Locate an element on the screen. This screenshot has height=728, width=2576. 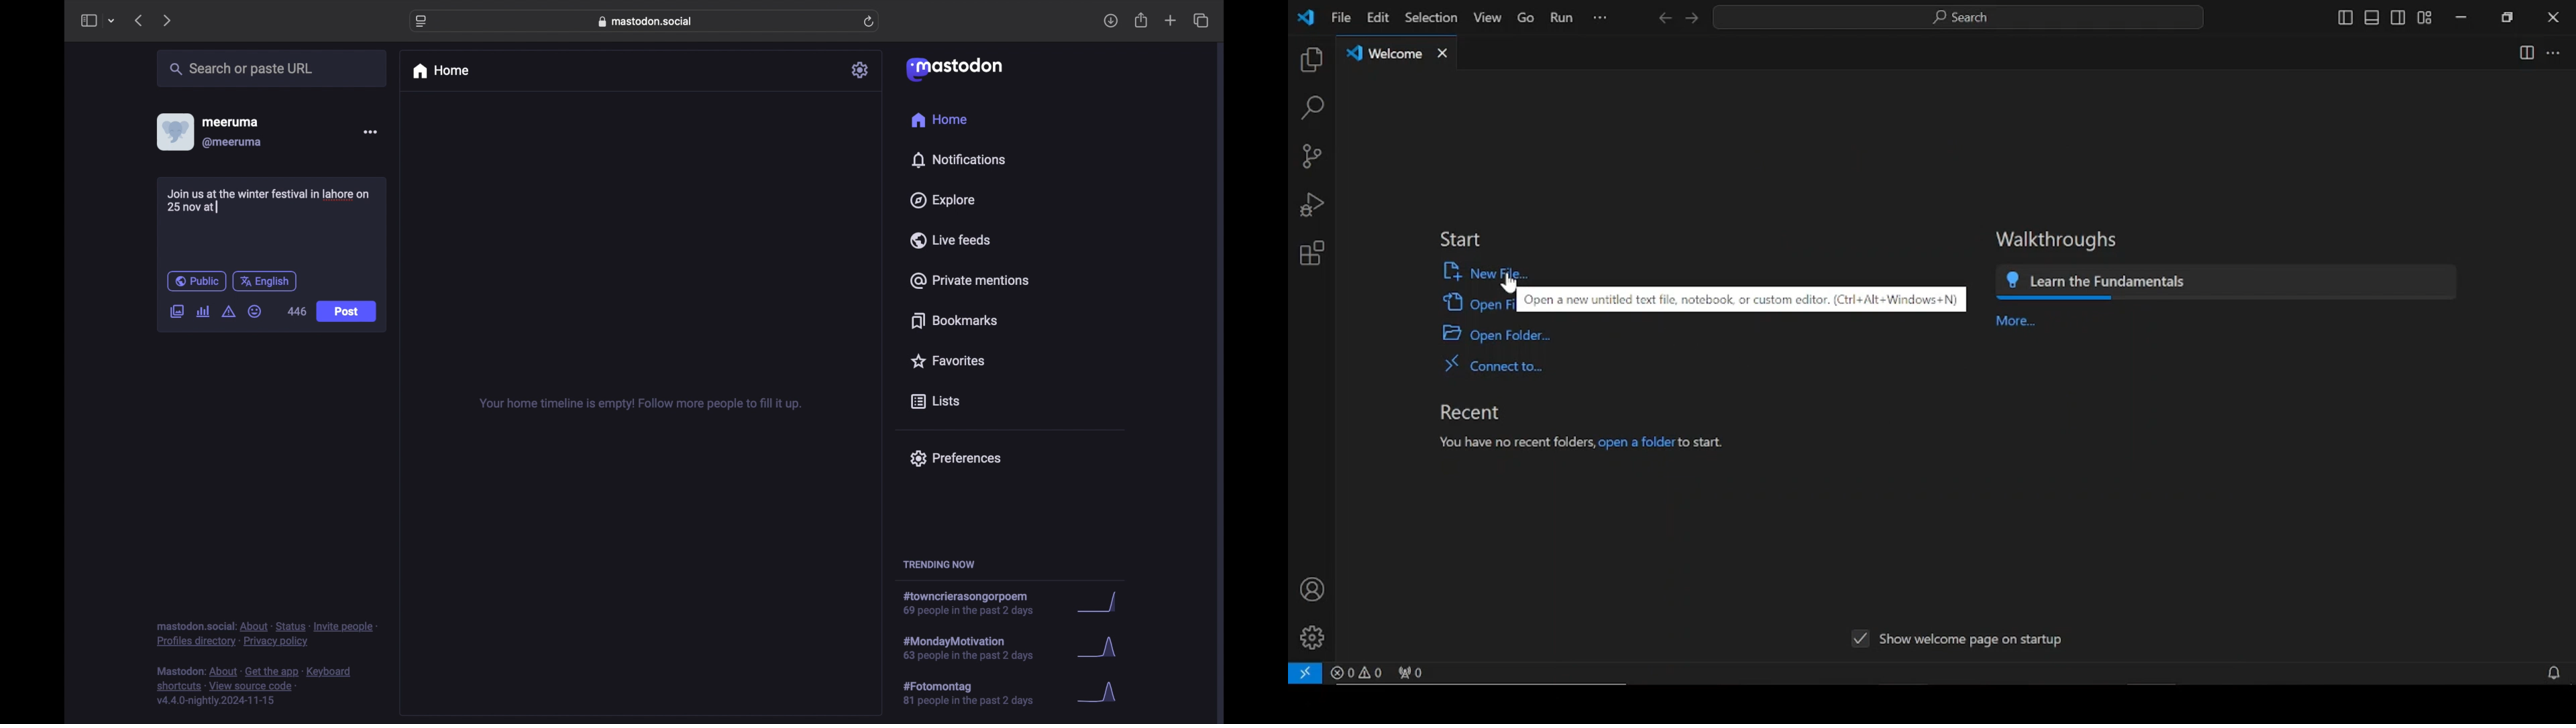
home is located at coordinates (440, 71).